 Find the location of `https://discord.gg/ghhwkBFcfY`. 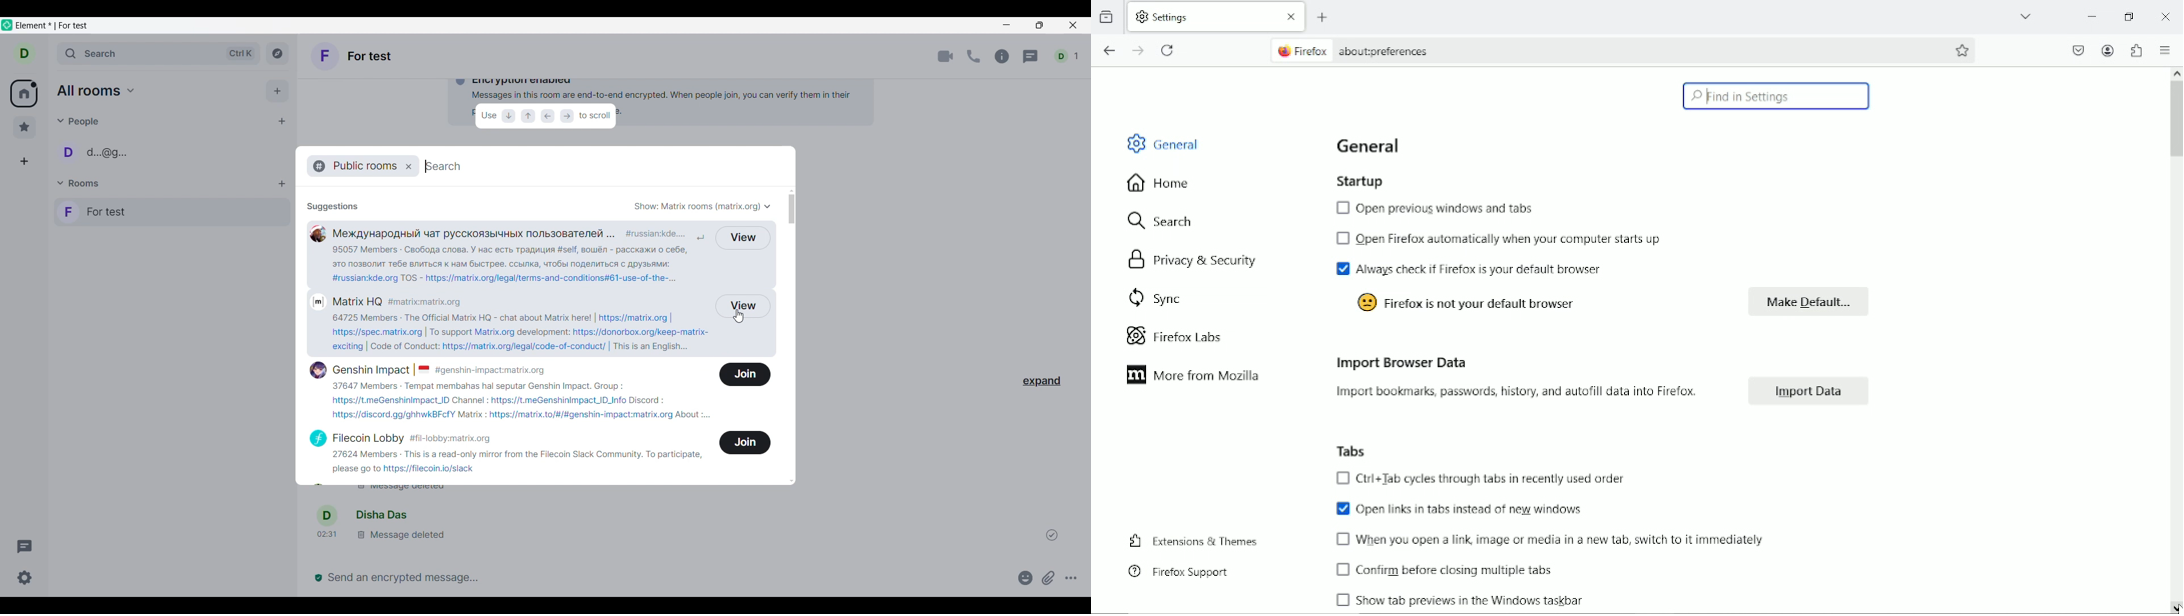

https://discord.gg/ghhwkBFcfY is located at coordinates (388, 416).